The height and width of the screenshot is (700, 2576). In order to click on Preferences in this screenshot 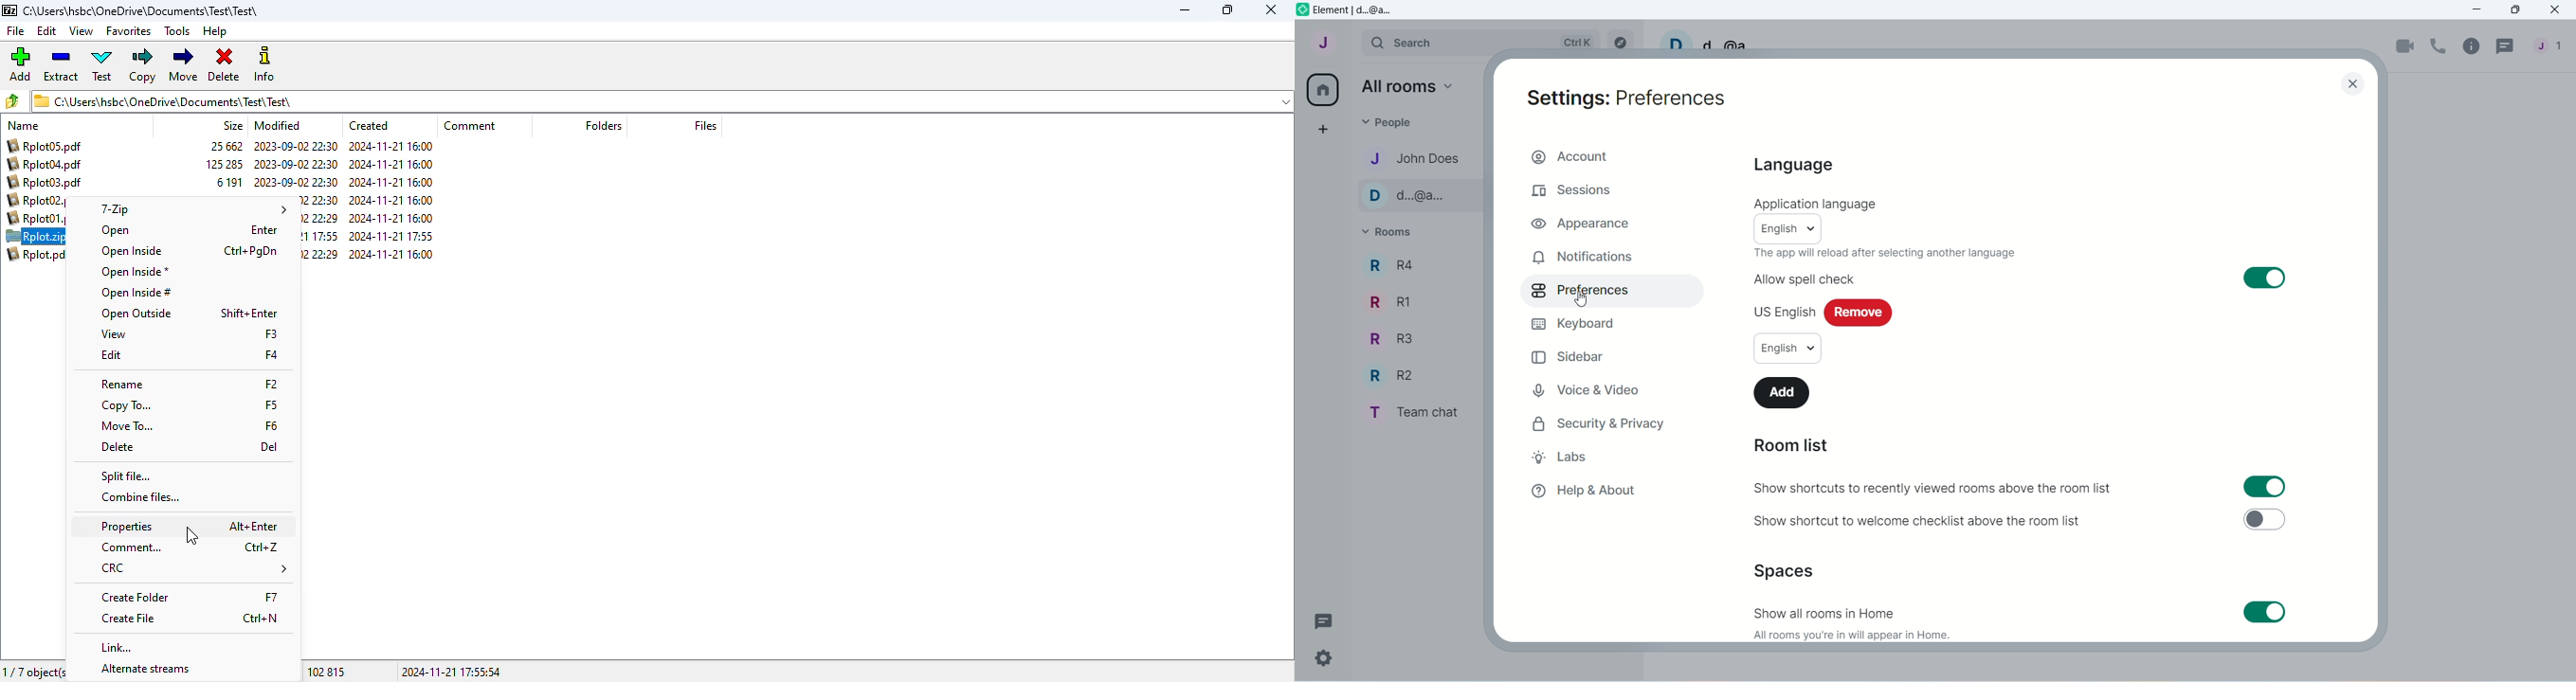, I will do `click(1581, 295)`.